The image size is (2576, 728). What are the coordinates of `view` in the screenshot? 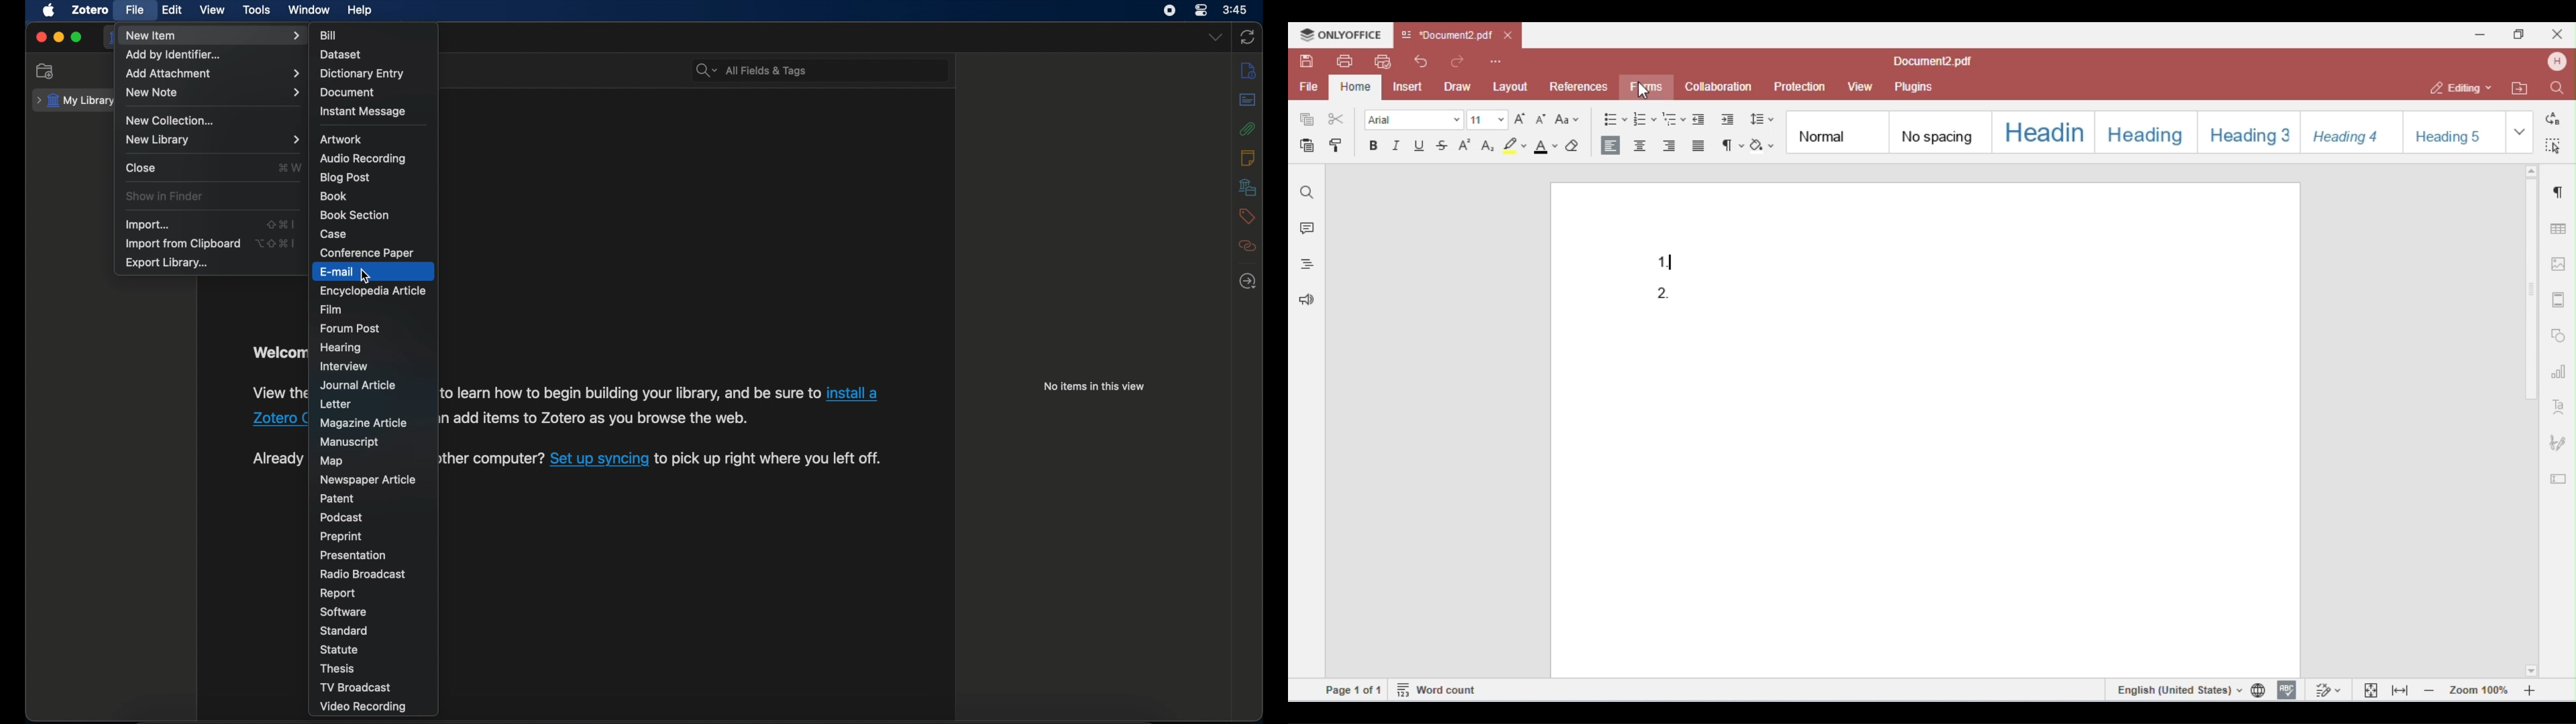 It's located at (213, 10).